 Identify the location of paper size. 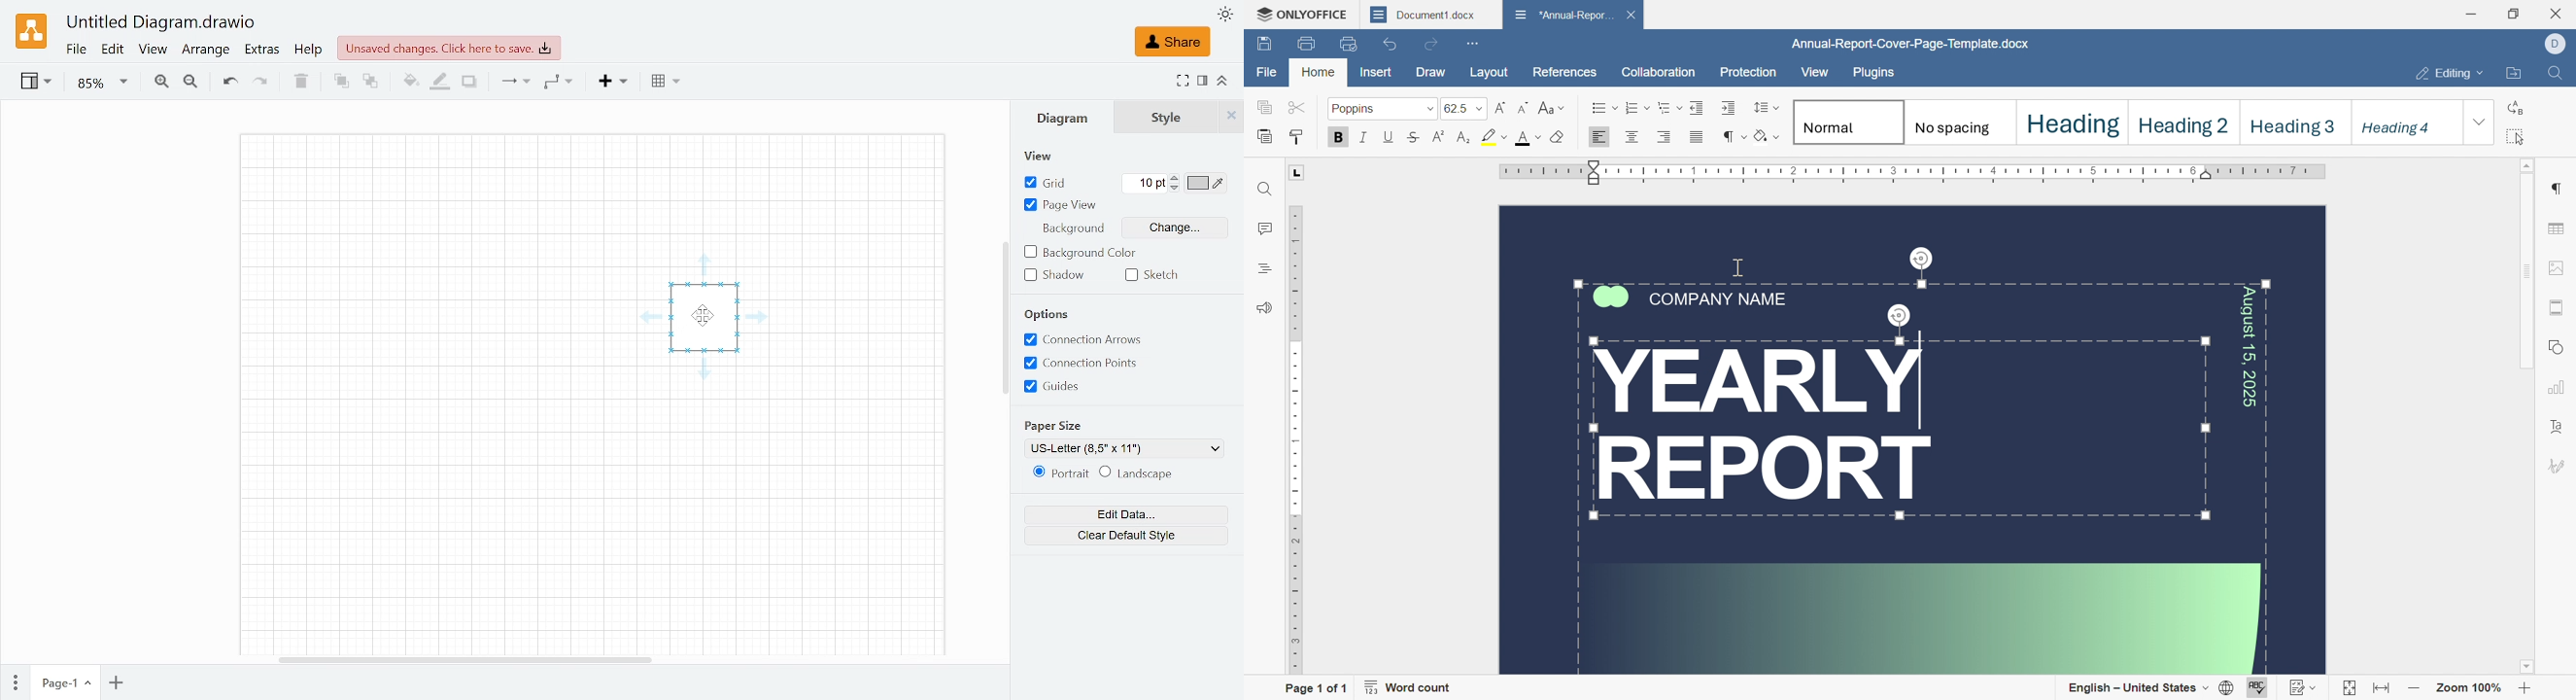
(1055, 427).